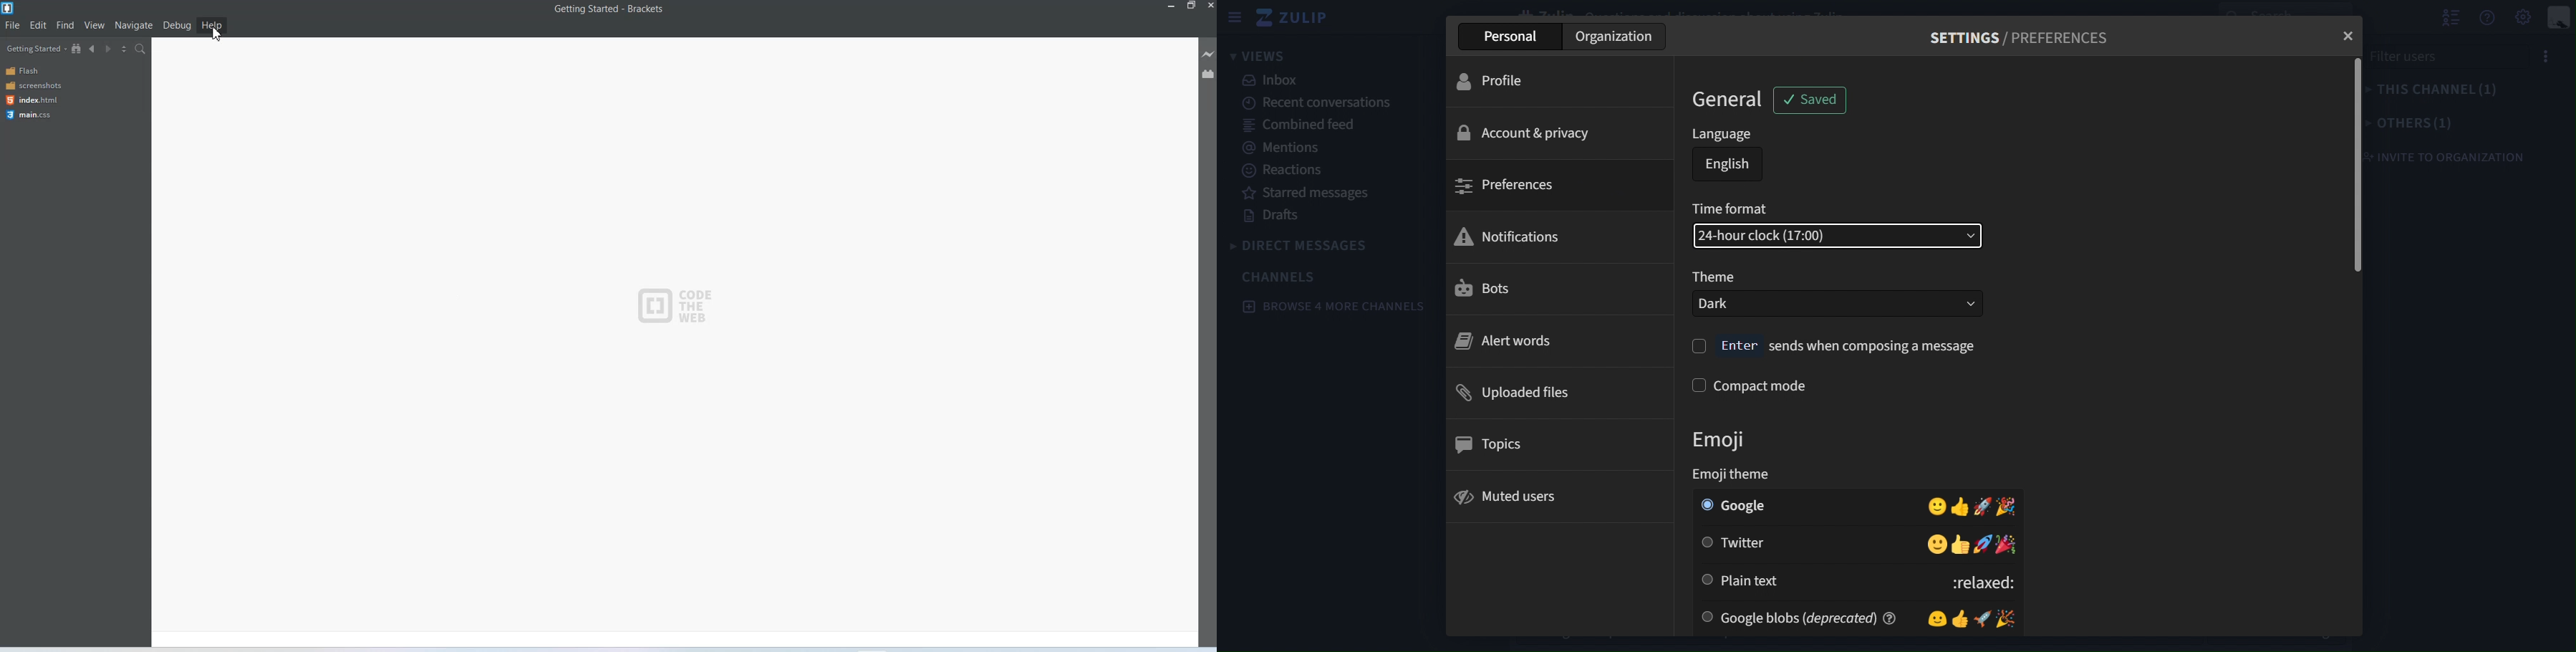 Image resolution: width=2576 pixels, height=672 pixels. Describe the element at coordinates (212, 25) in the screenshot. I see `Help` at that location.